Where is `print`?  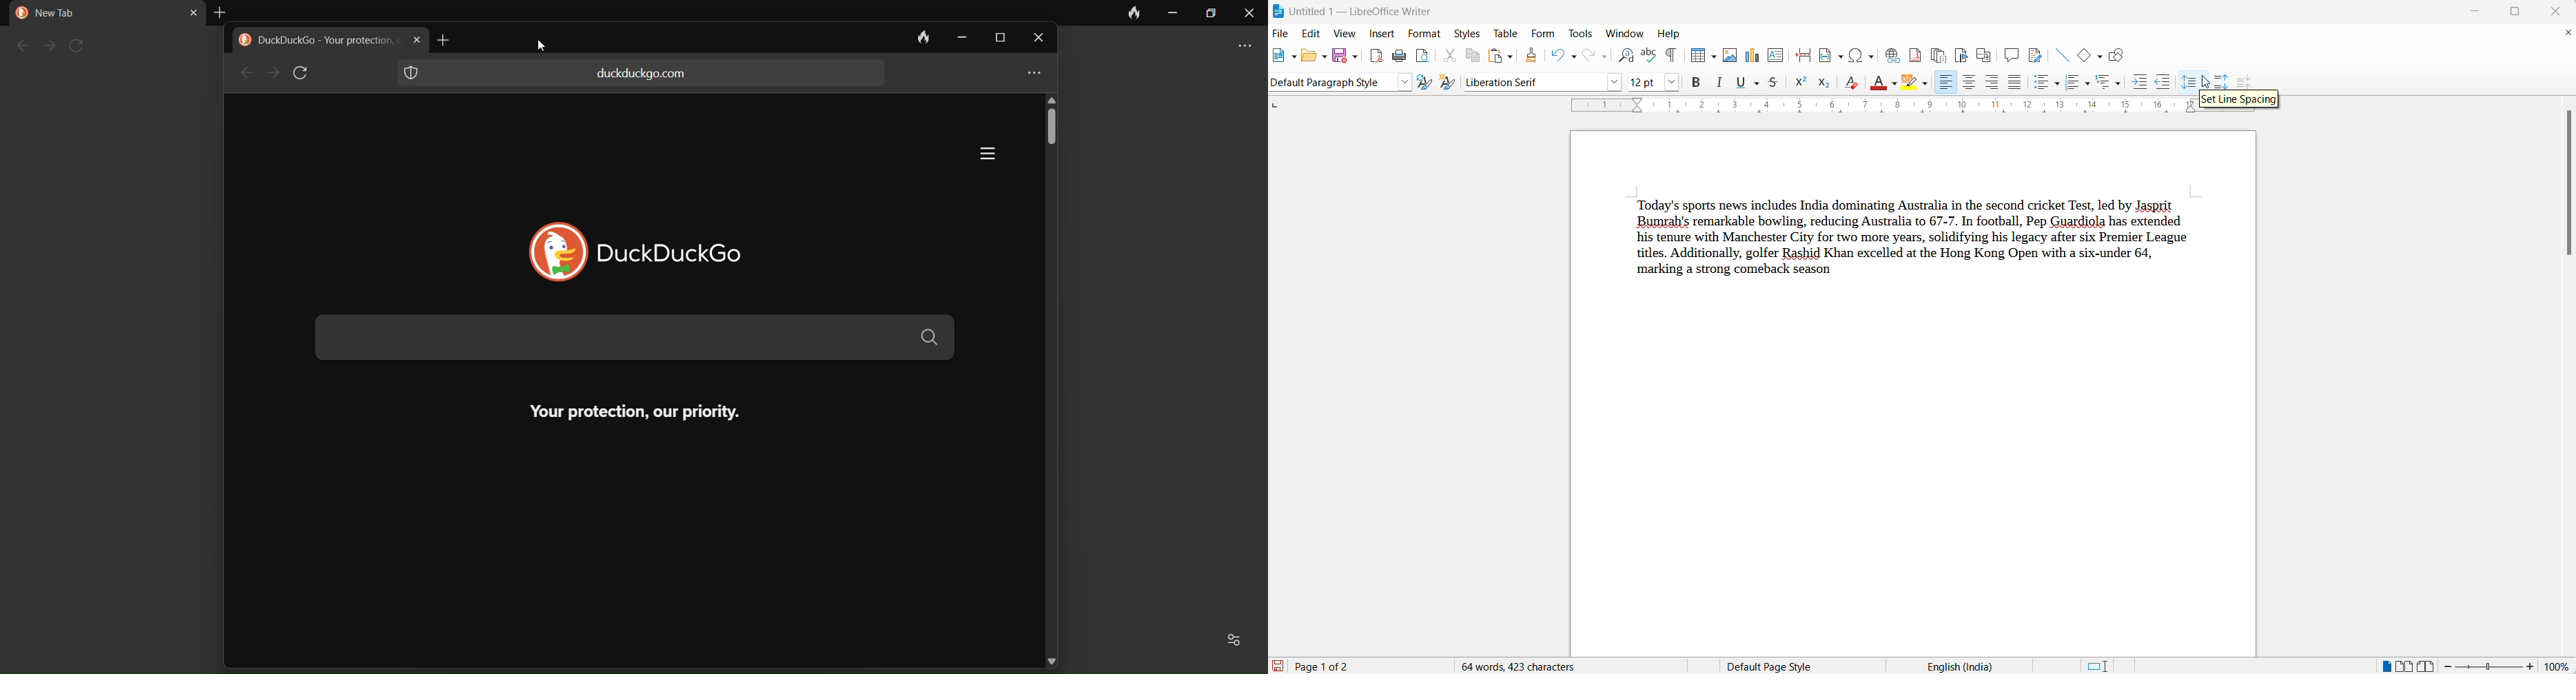
print is located at coordinates (1400, 54).